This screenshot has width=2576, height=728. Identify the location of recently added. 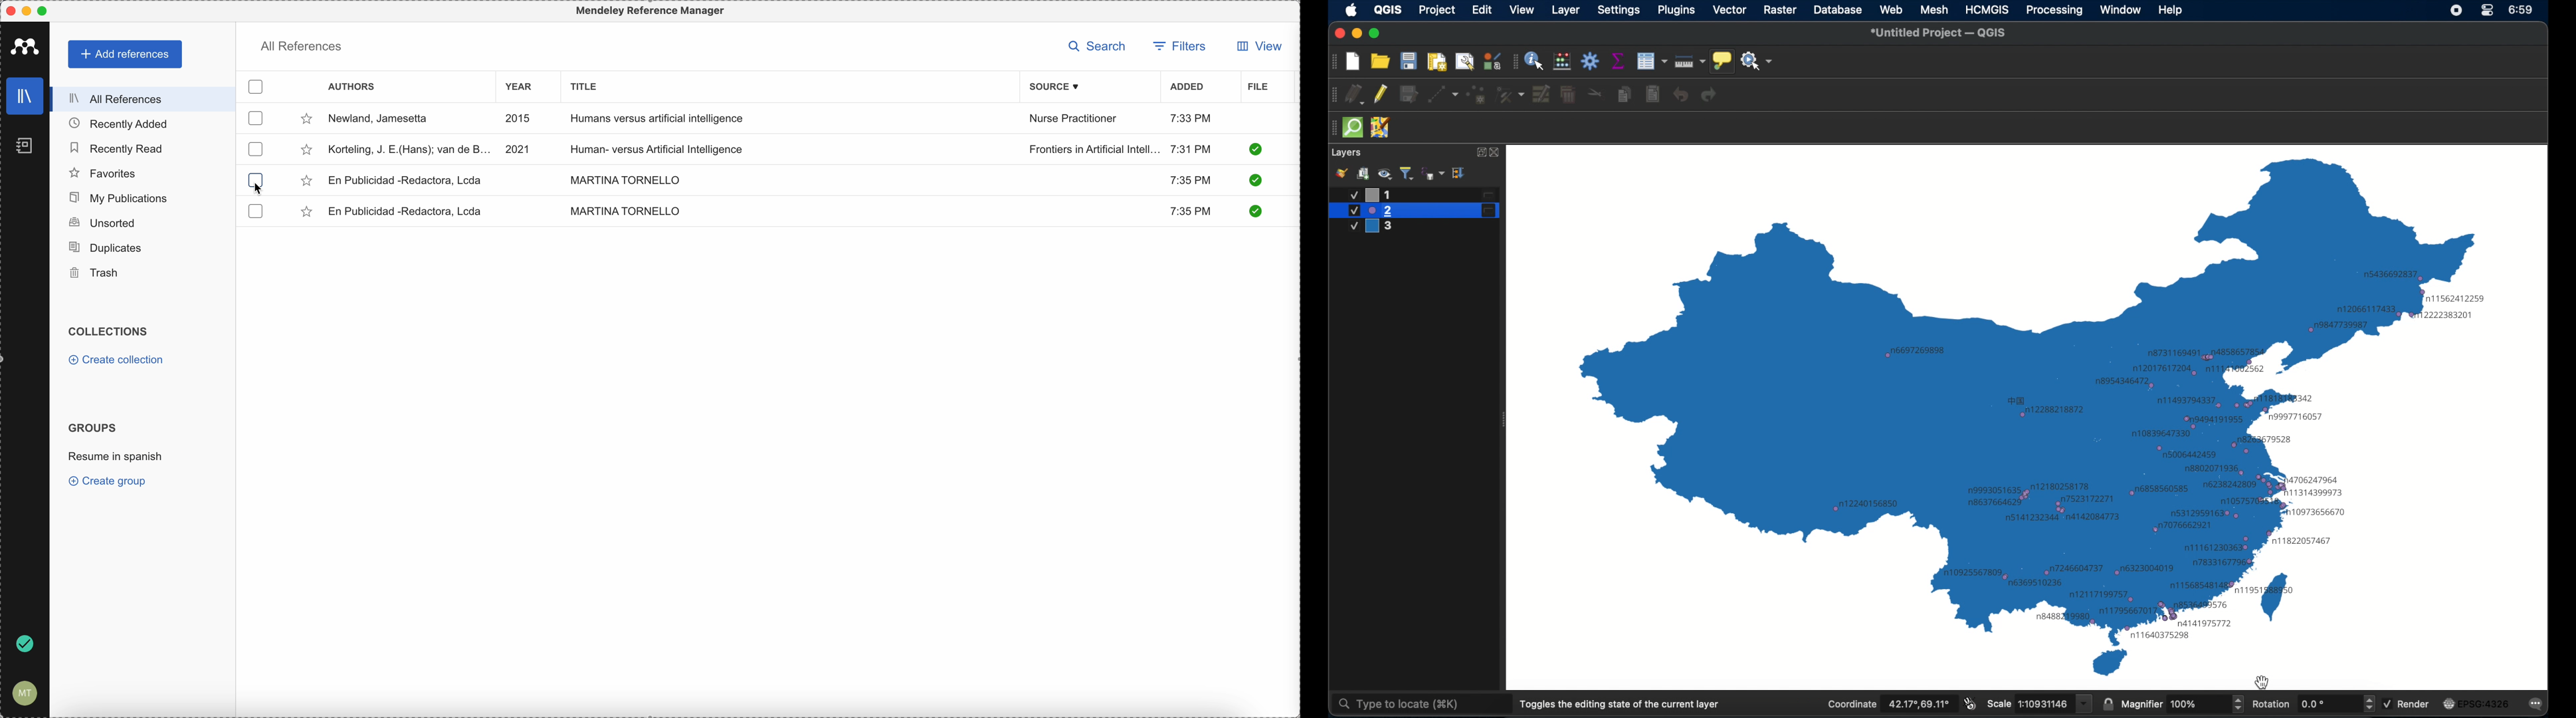
(127, 123).